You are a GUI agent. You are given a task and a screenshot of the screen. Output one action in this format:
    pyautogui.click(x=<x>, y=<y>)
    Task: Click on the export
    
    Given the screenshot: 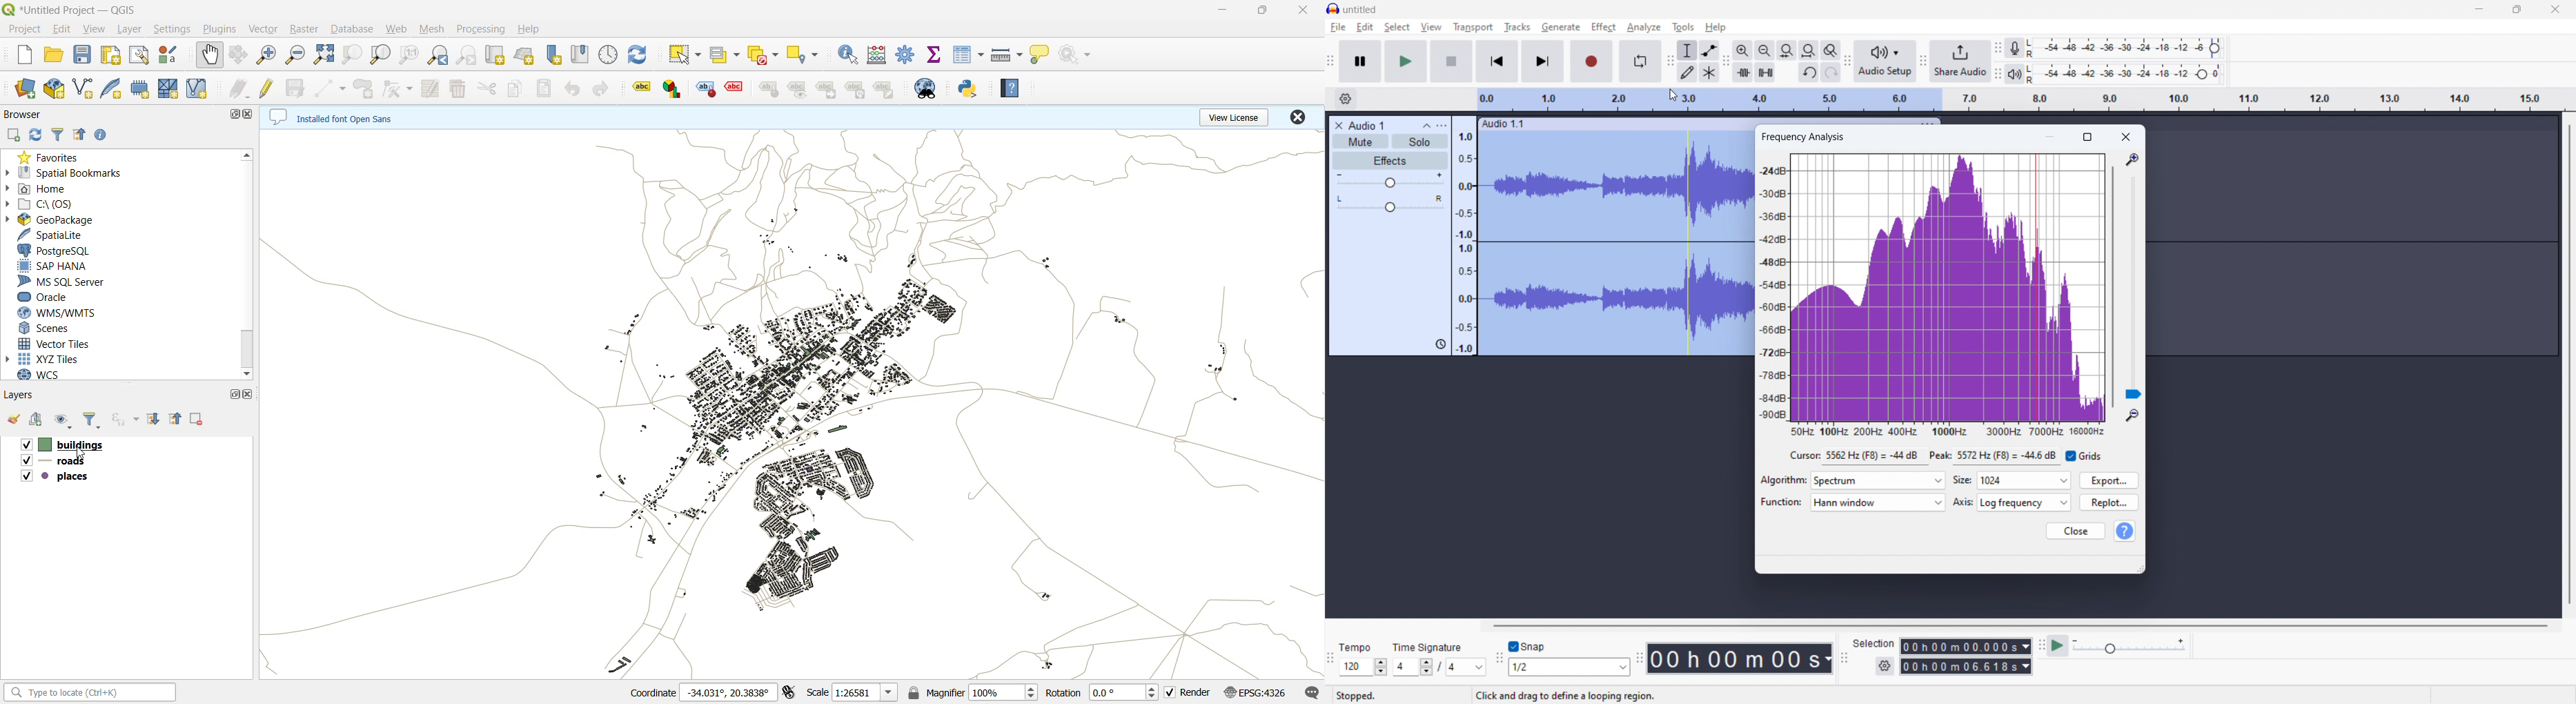 What is the action you would take?
    pyautogui.click(x=2108, y=479)
    